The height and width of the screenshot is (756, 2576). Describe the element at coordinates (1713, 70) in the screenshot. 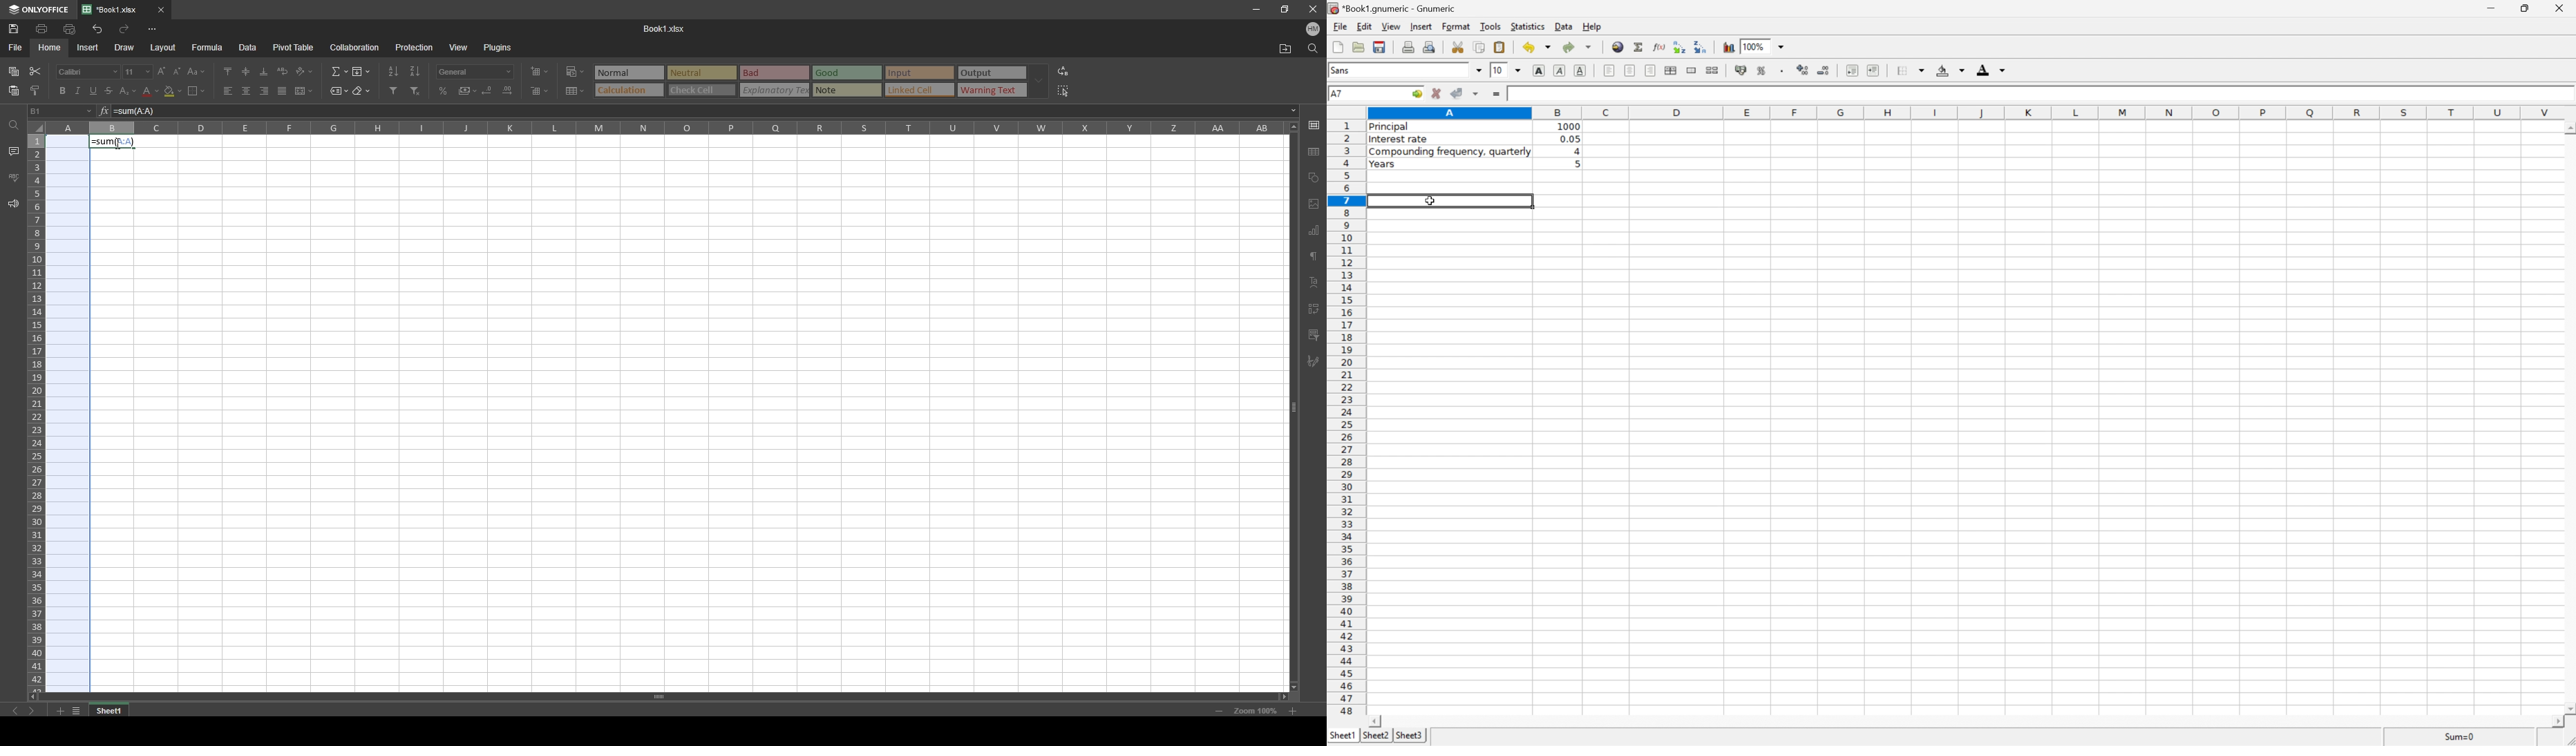

I see `split merged range of cells` at that location.